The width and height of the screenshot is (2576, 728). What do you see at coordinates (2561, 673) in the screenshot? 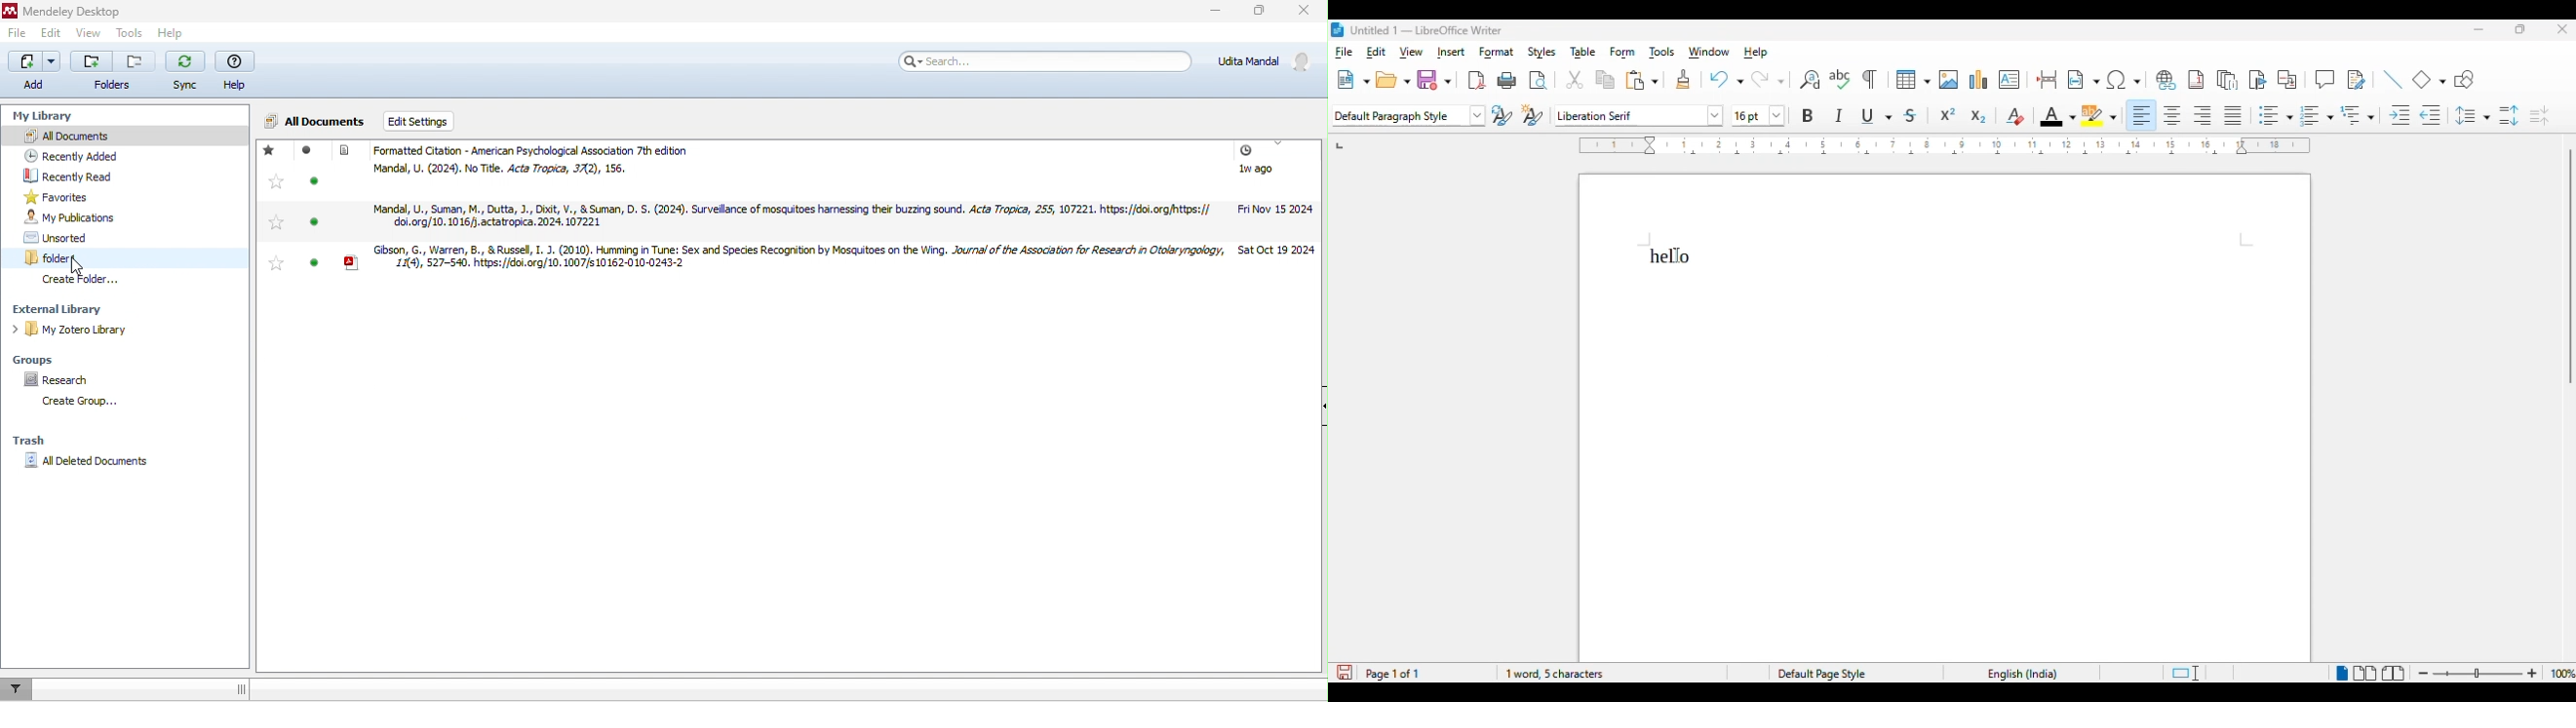
I see `zoom factor` at bounding box center [2561, 673].